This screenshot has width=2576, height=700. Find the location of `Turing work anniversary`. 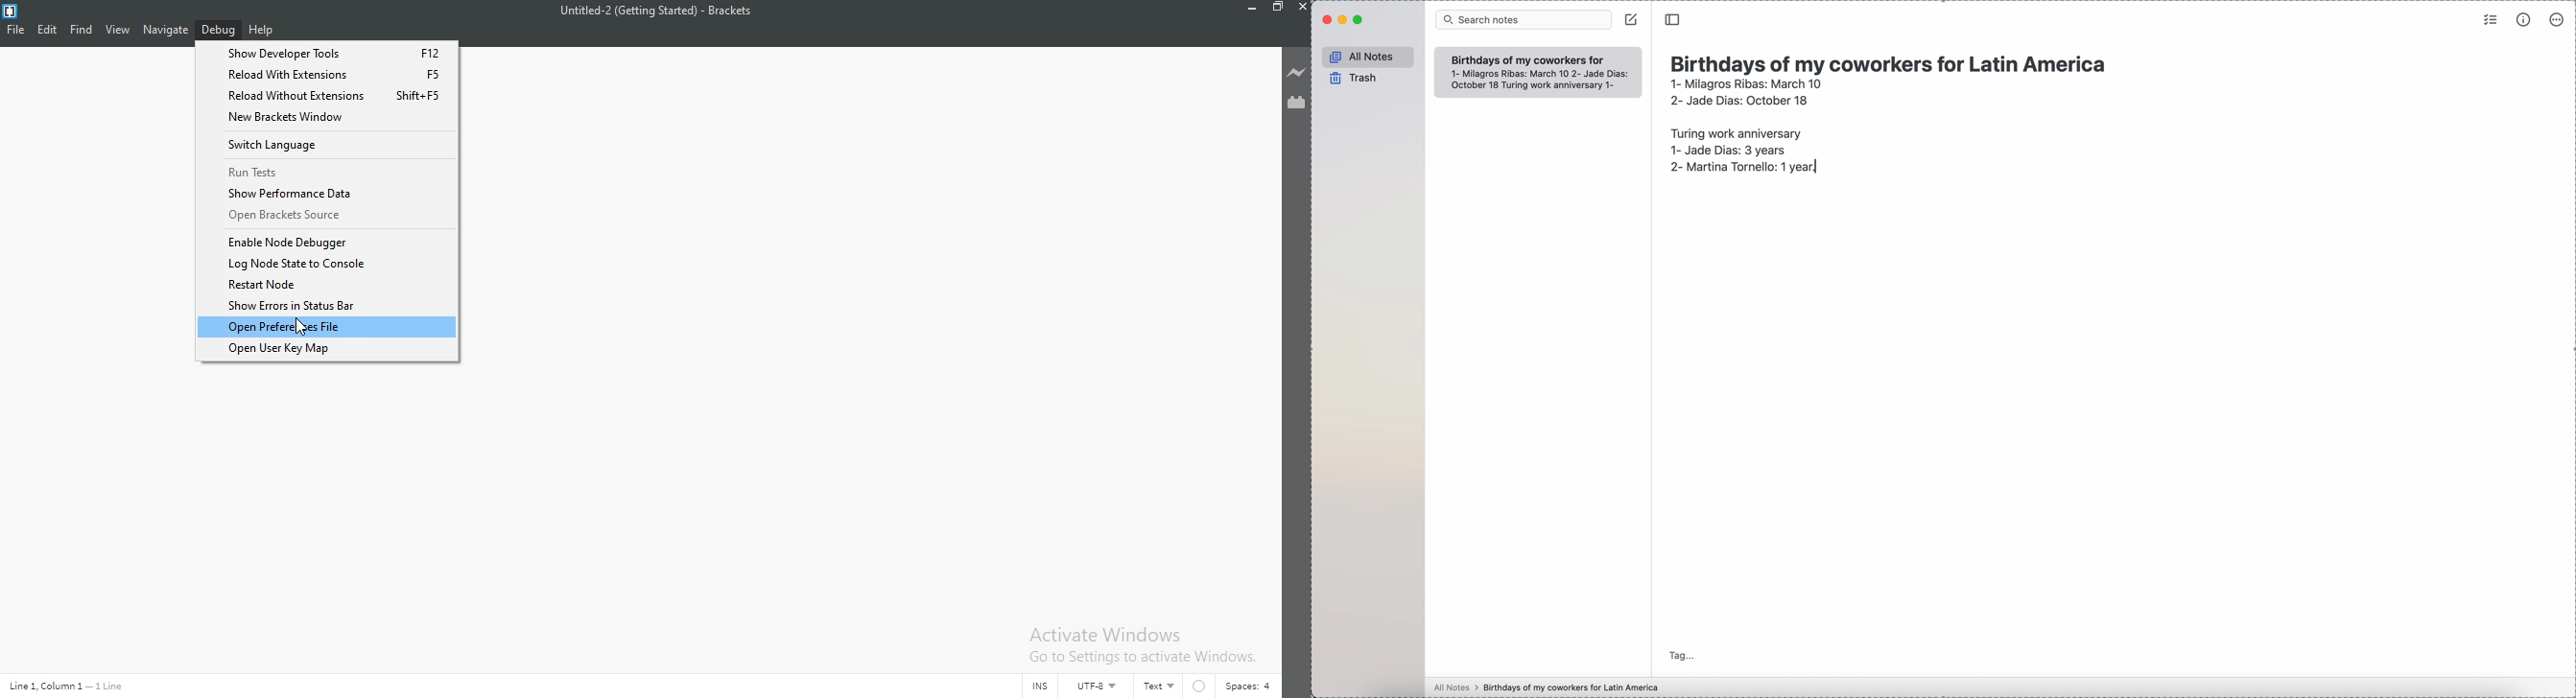

Turing work anniversary is located at coordinates (1733, 131).